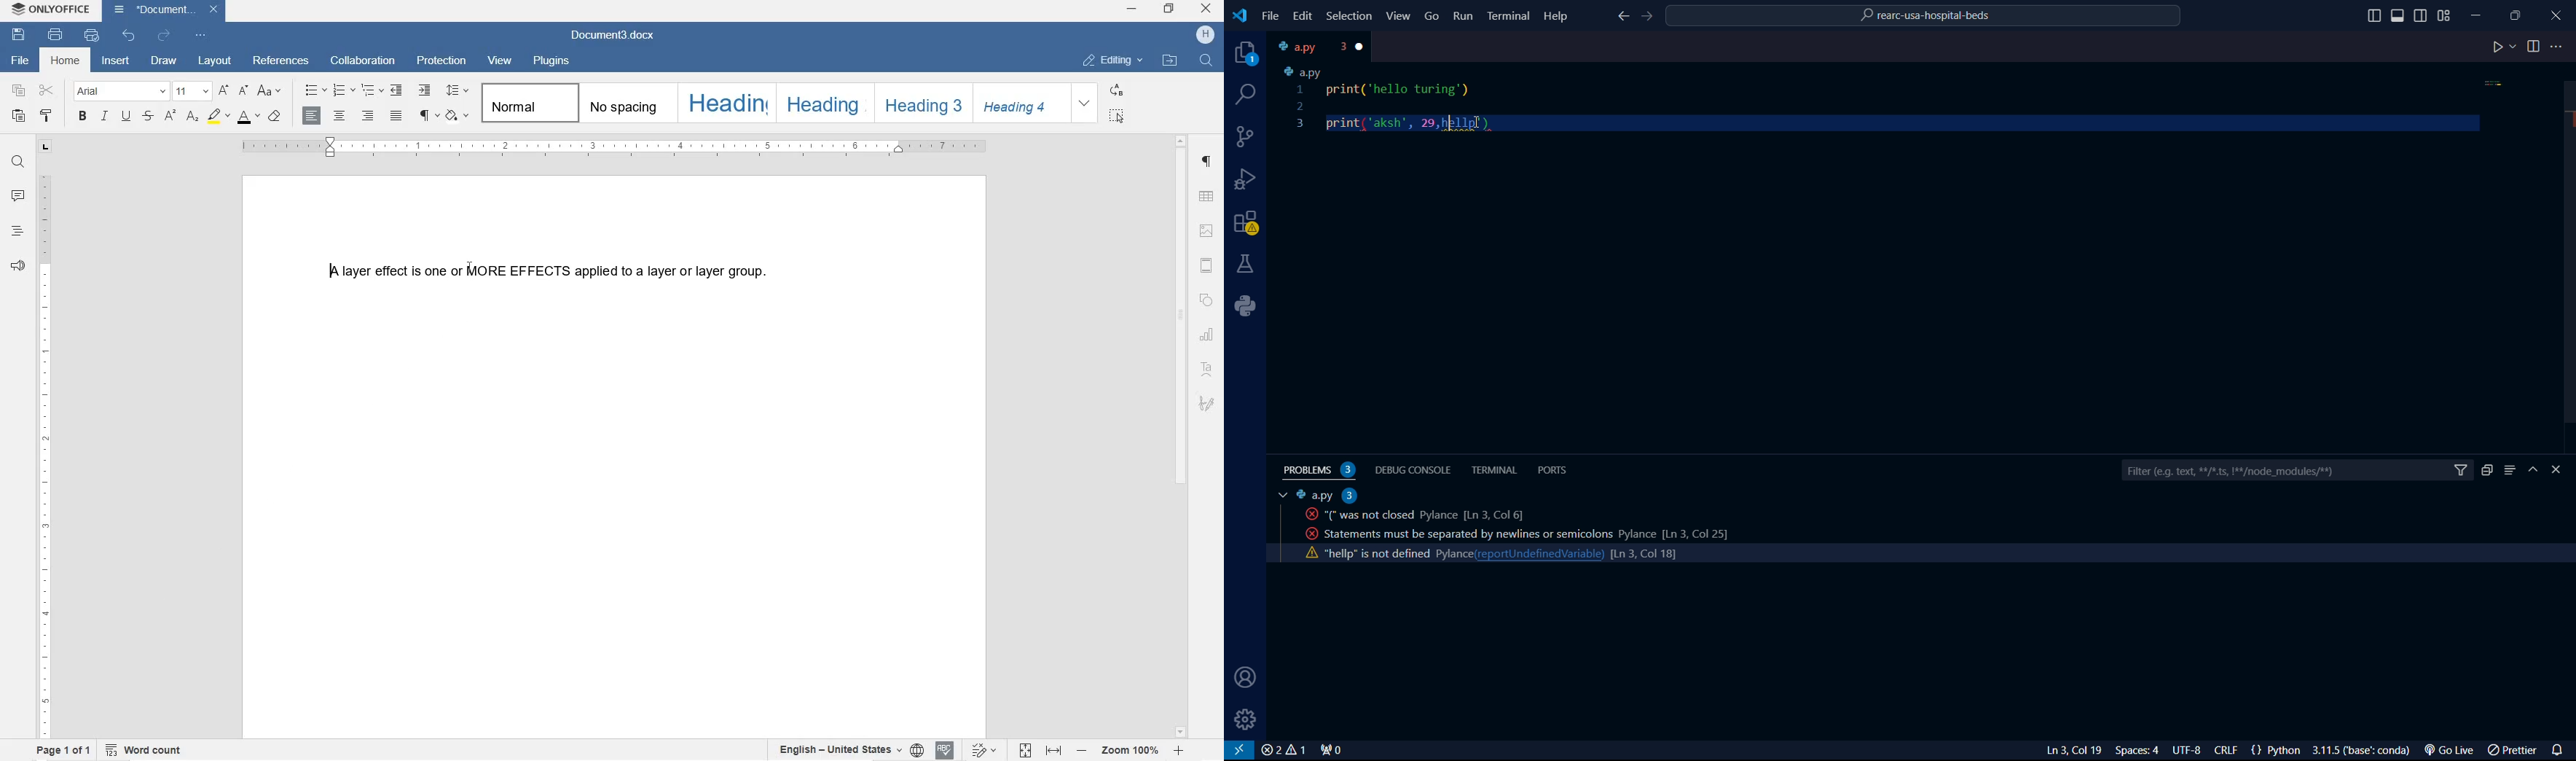  Describe the element at coordinates (1171, 61) in the screenshot. I see `OPEN FILE LOCATION` at that location.